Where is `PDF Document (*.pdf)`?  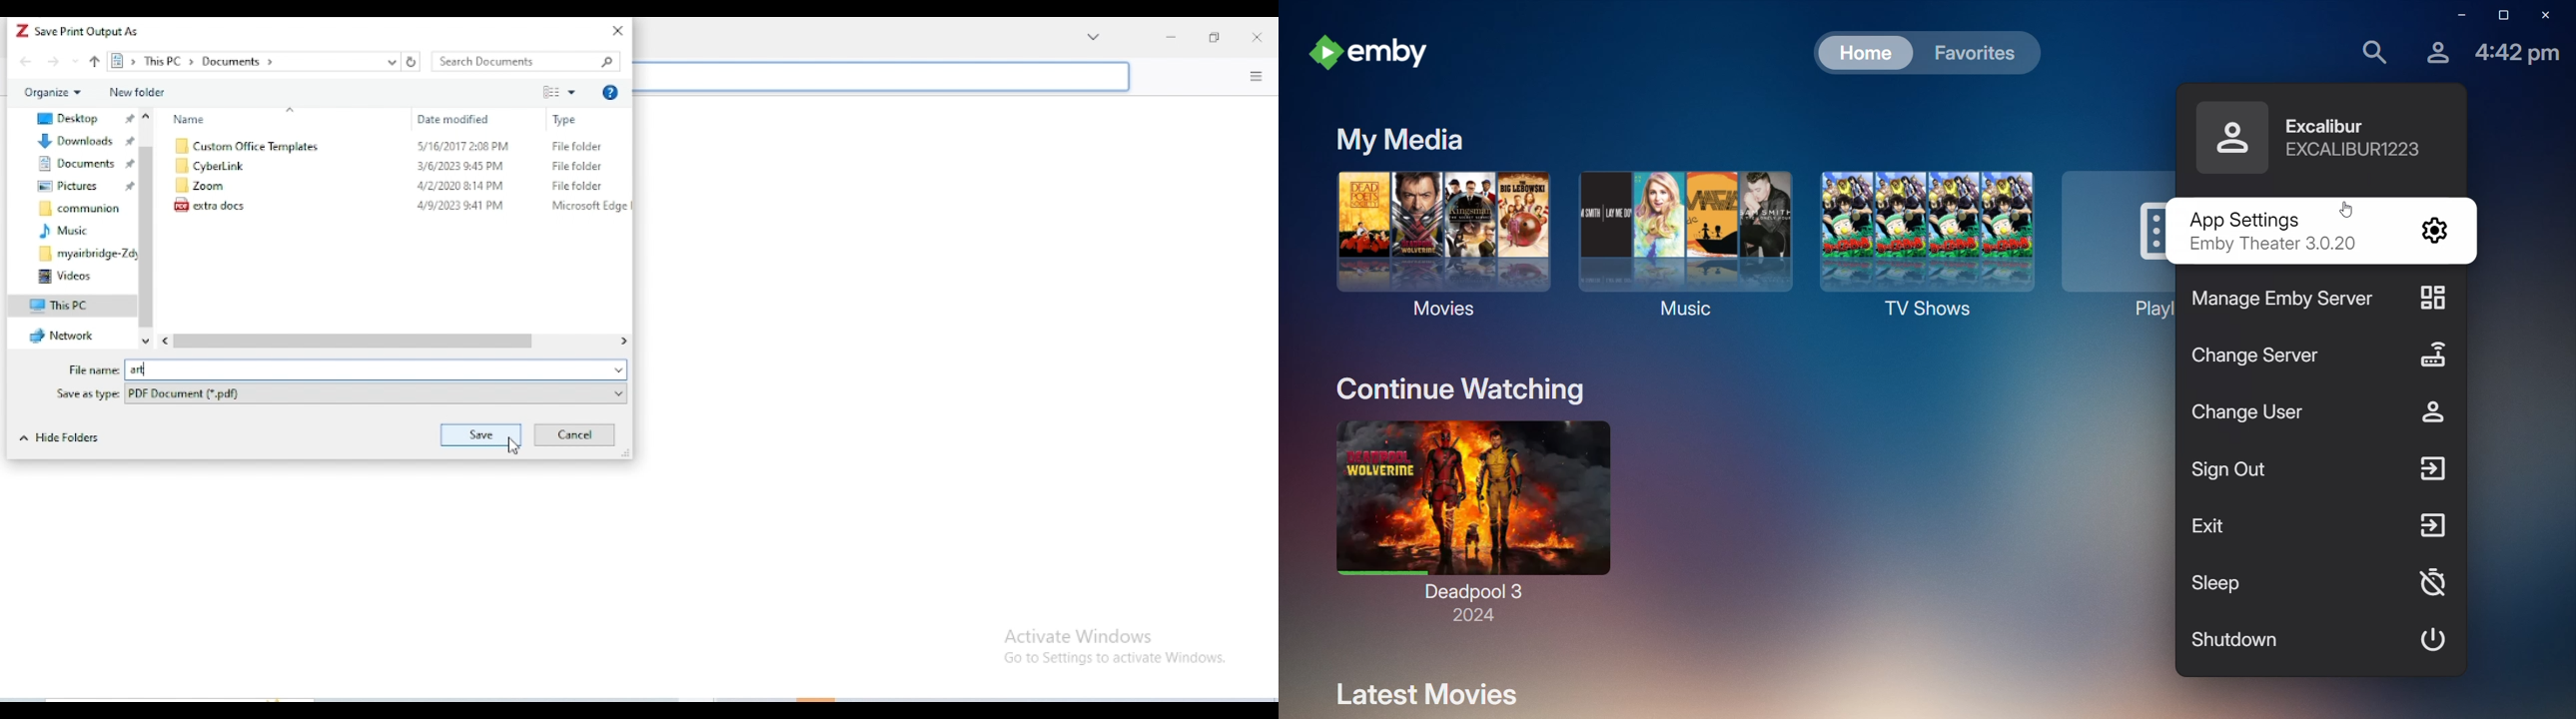 PDF Document (*.pdf) is located at coordinates (378, 394).